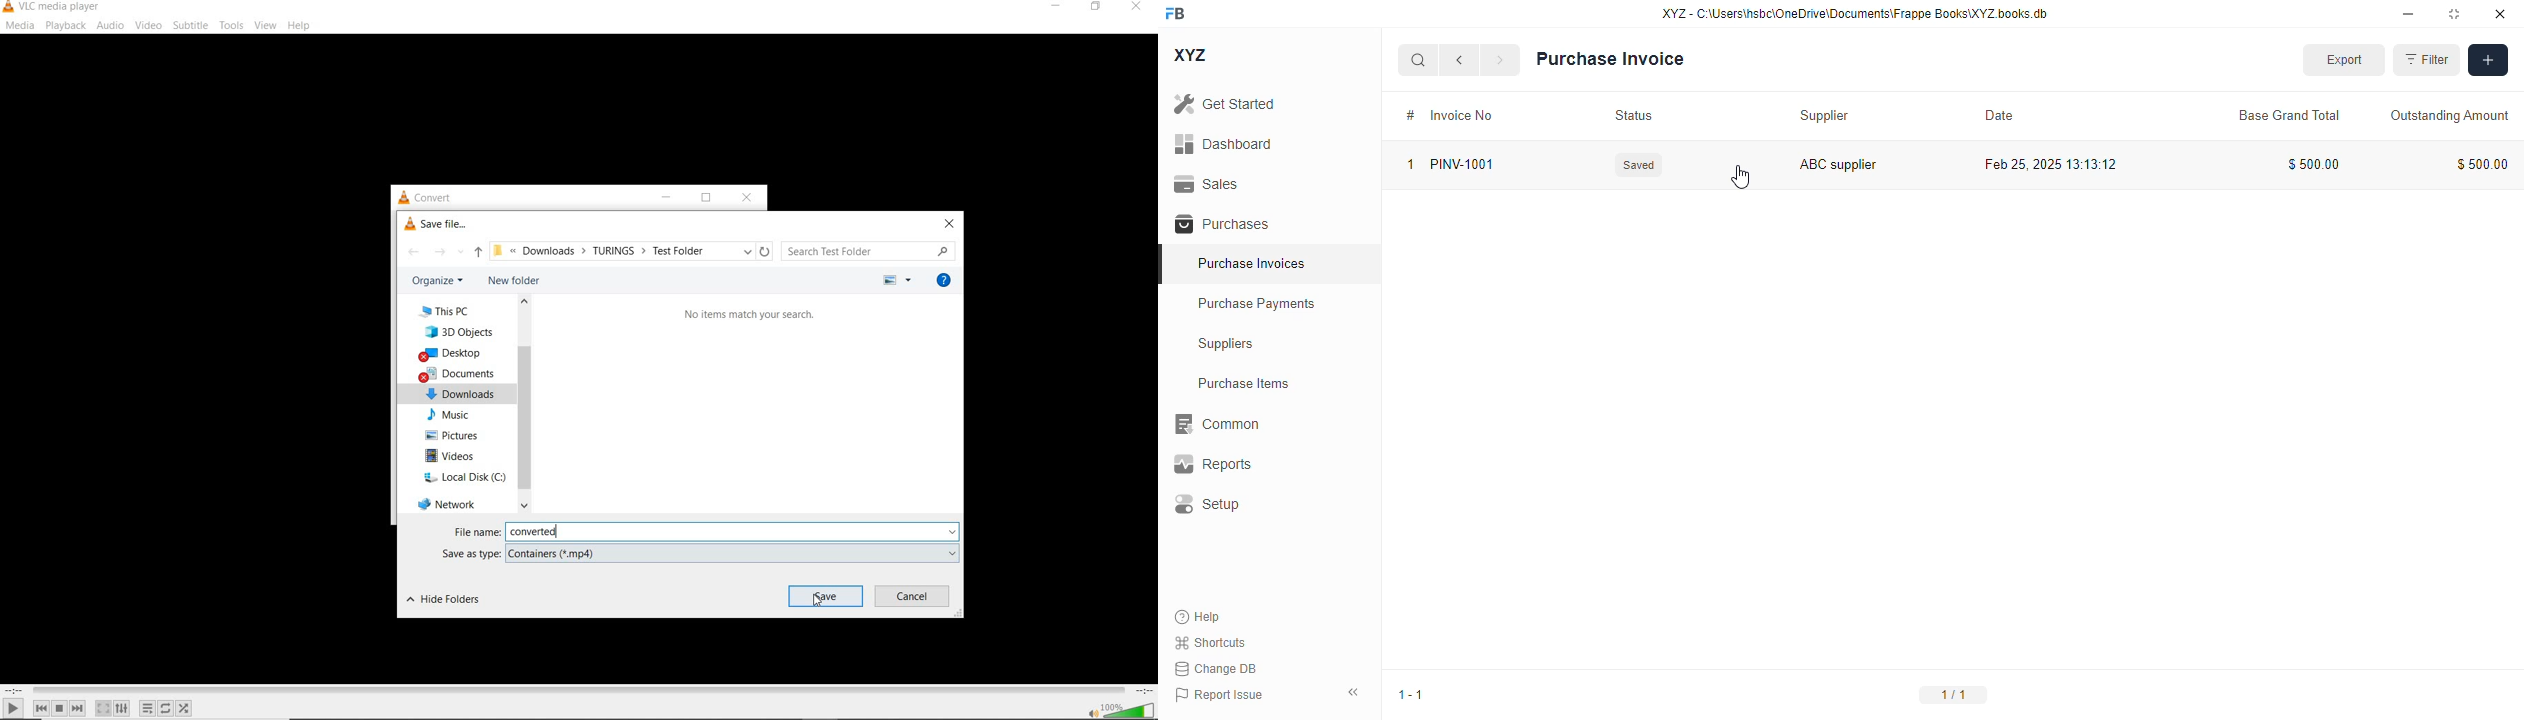  I want to click on change DB, so click(1215, 669).